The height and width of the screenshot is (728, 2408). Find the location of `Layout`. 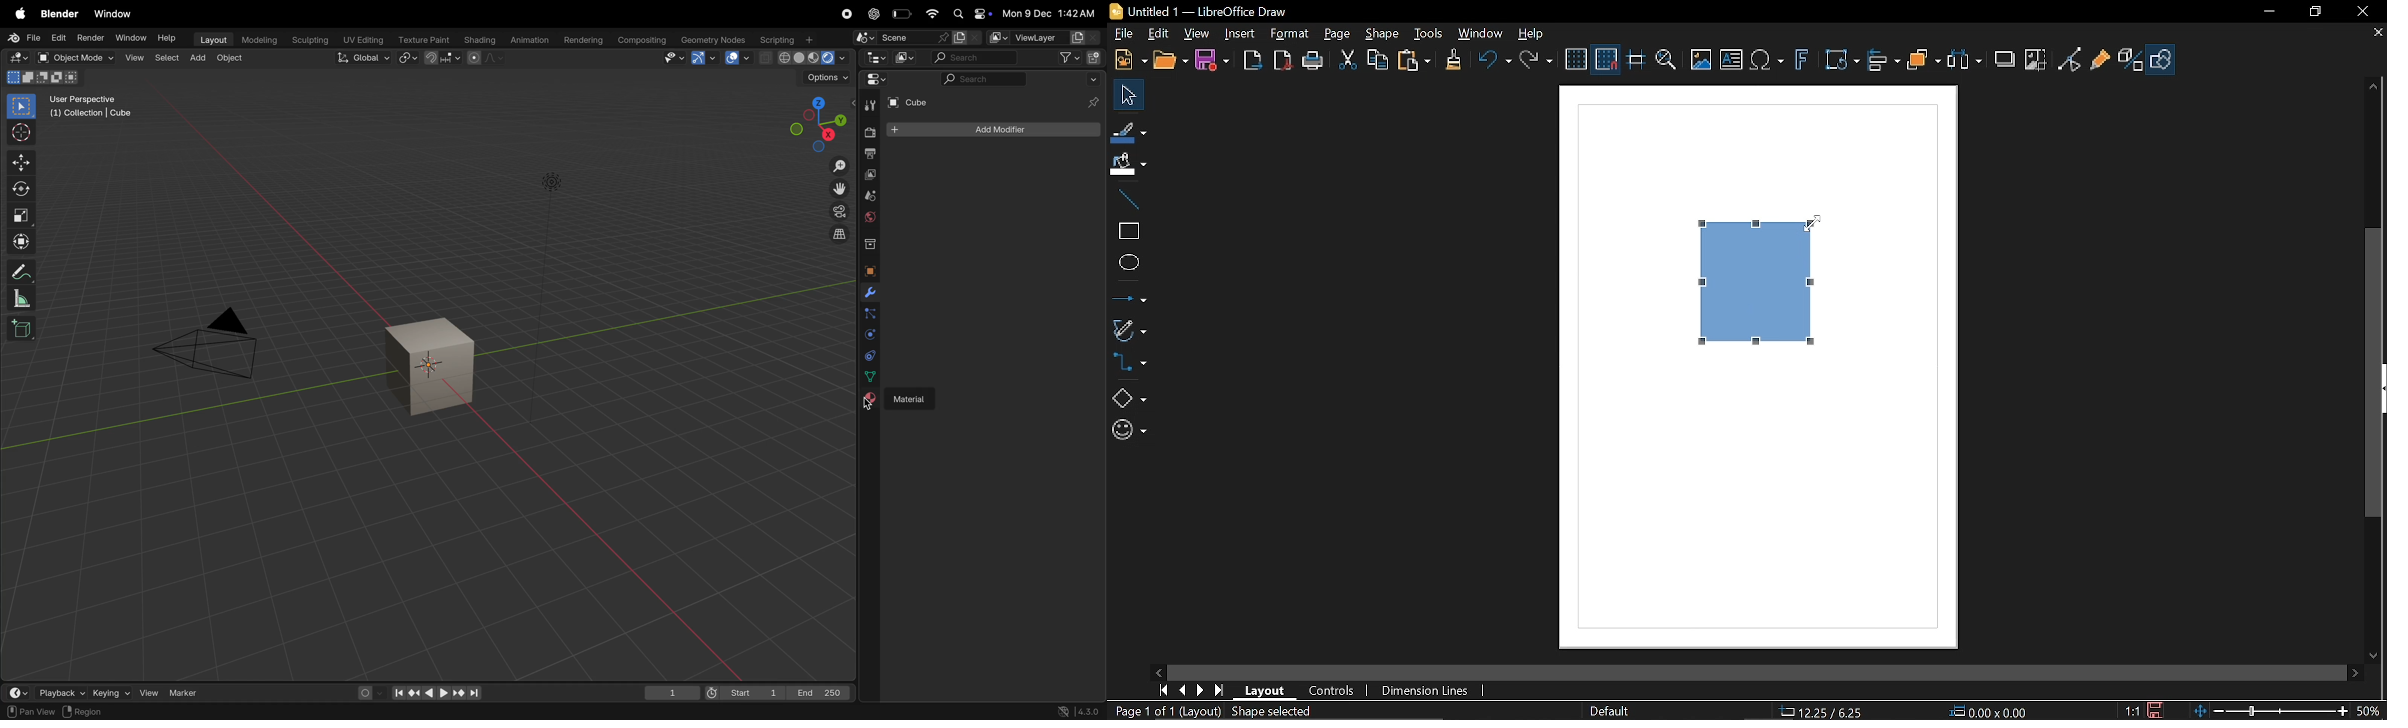

Layout is located at coordinates (1264, 691).